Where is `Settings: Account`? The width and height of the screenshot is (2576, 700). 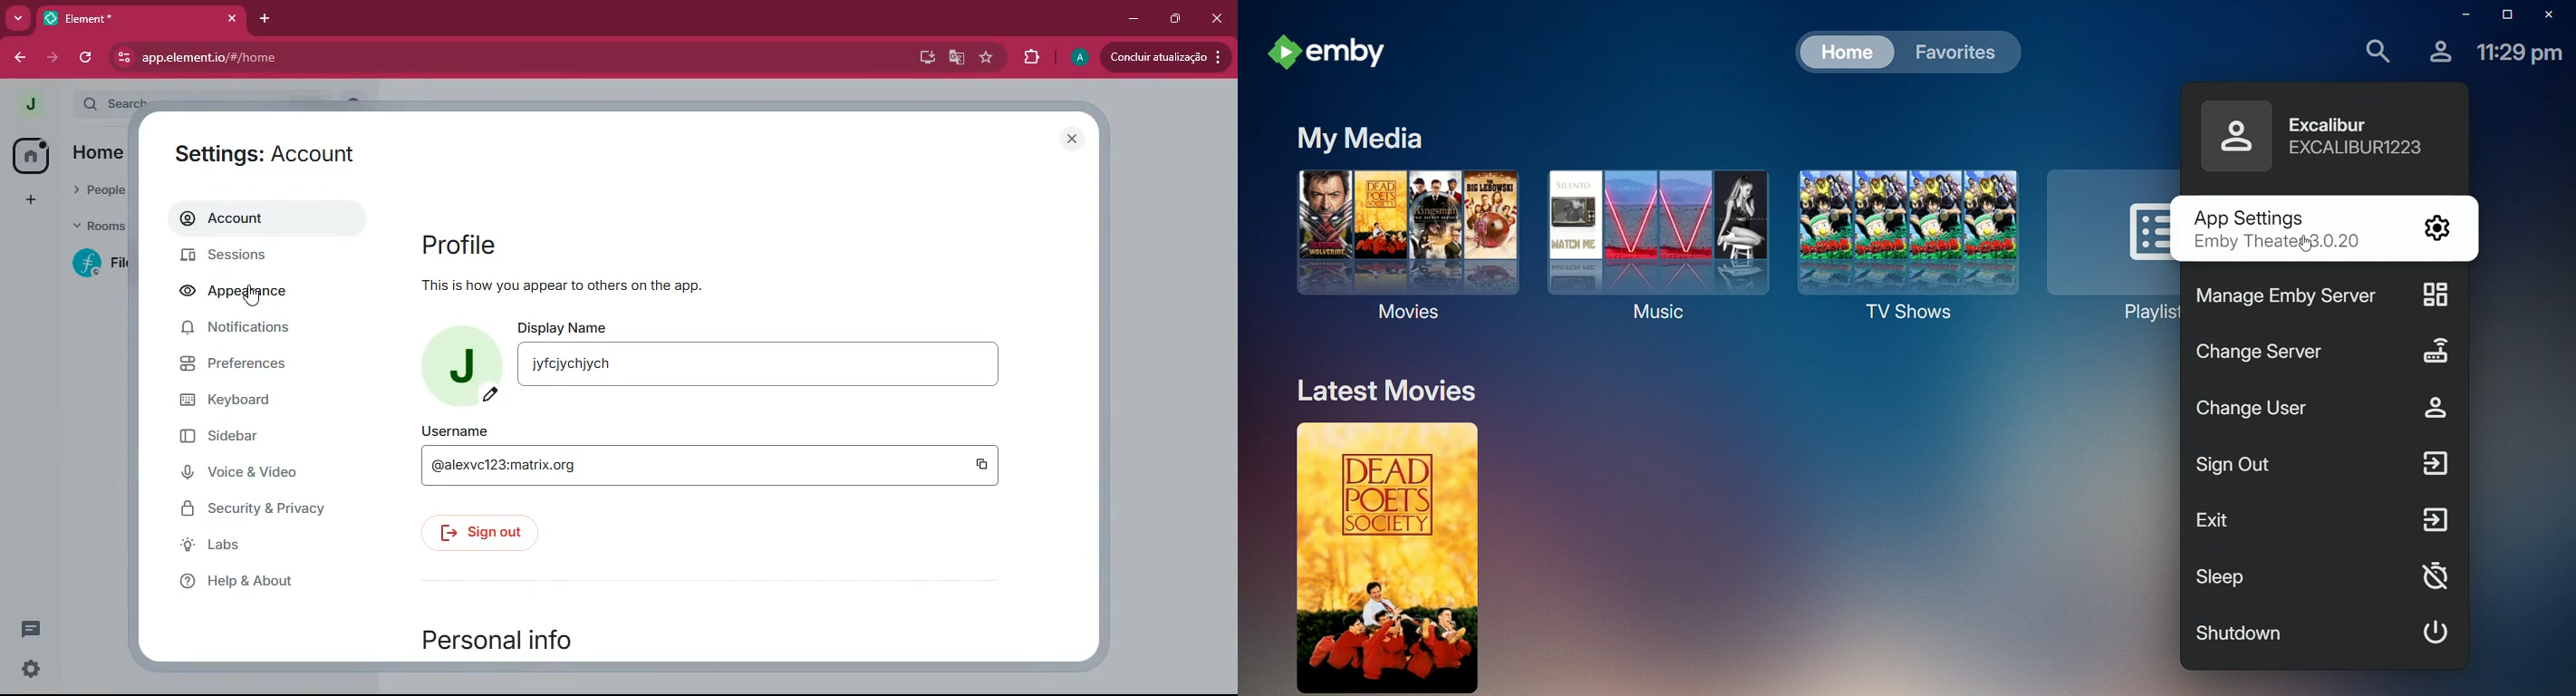
Settings: Account is located at coordinates (265, 153).